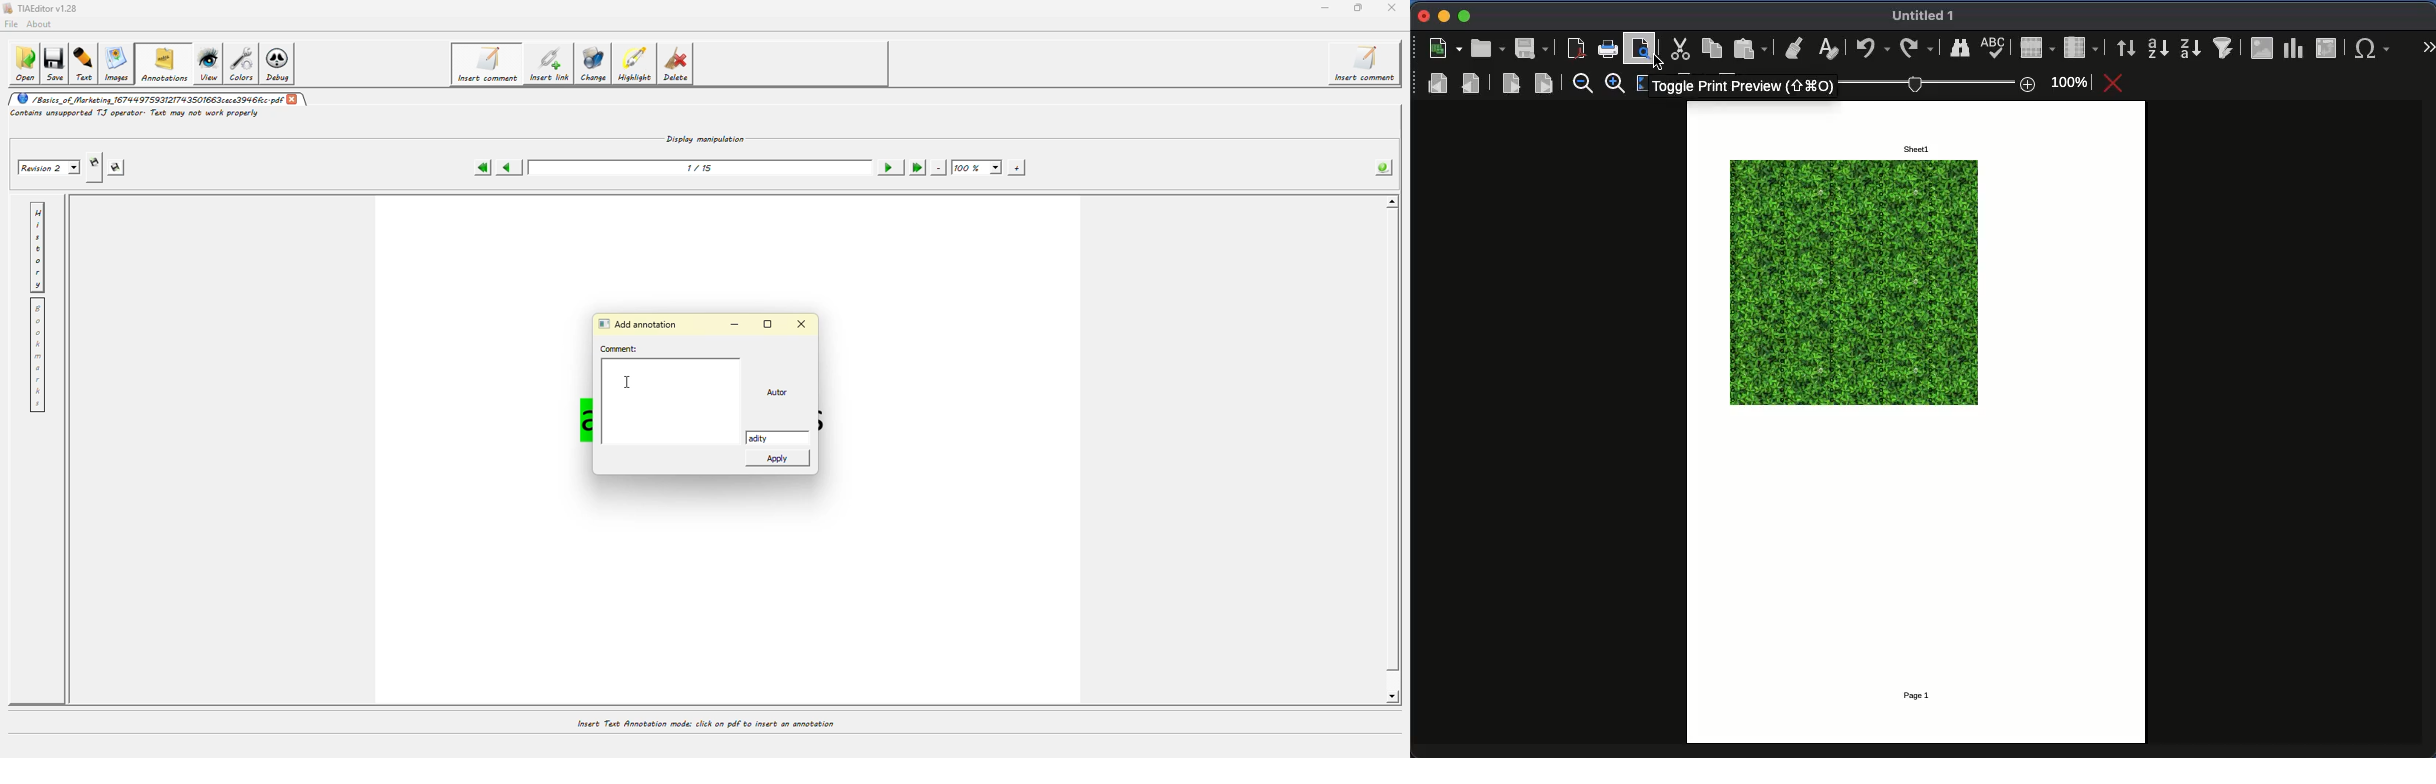  What do you see at coordinates (2262, 47) in the screenshot?
I see `image` at bounding box center [2262, 47].